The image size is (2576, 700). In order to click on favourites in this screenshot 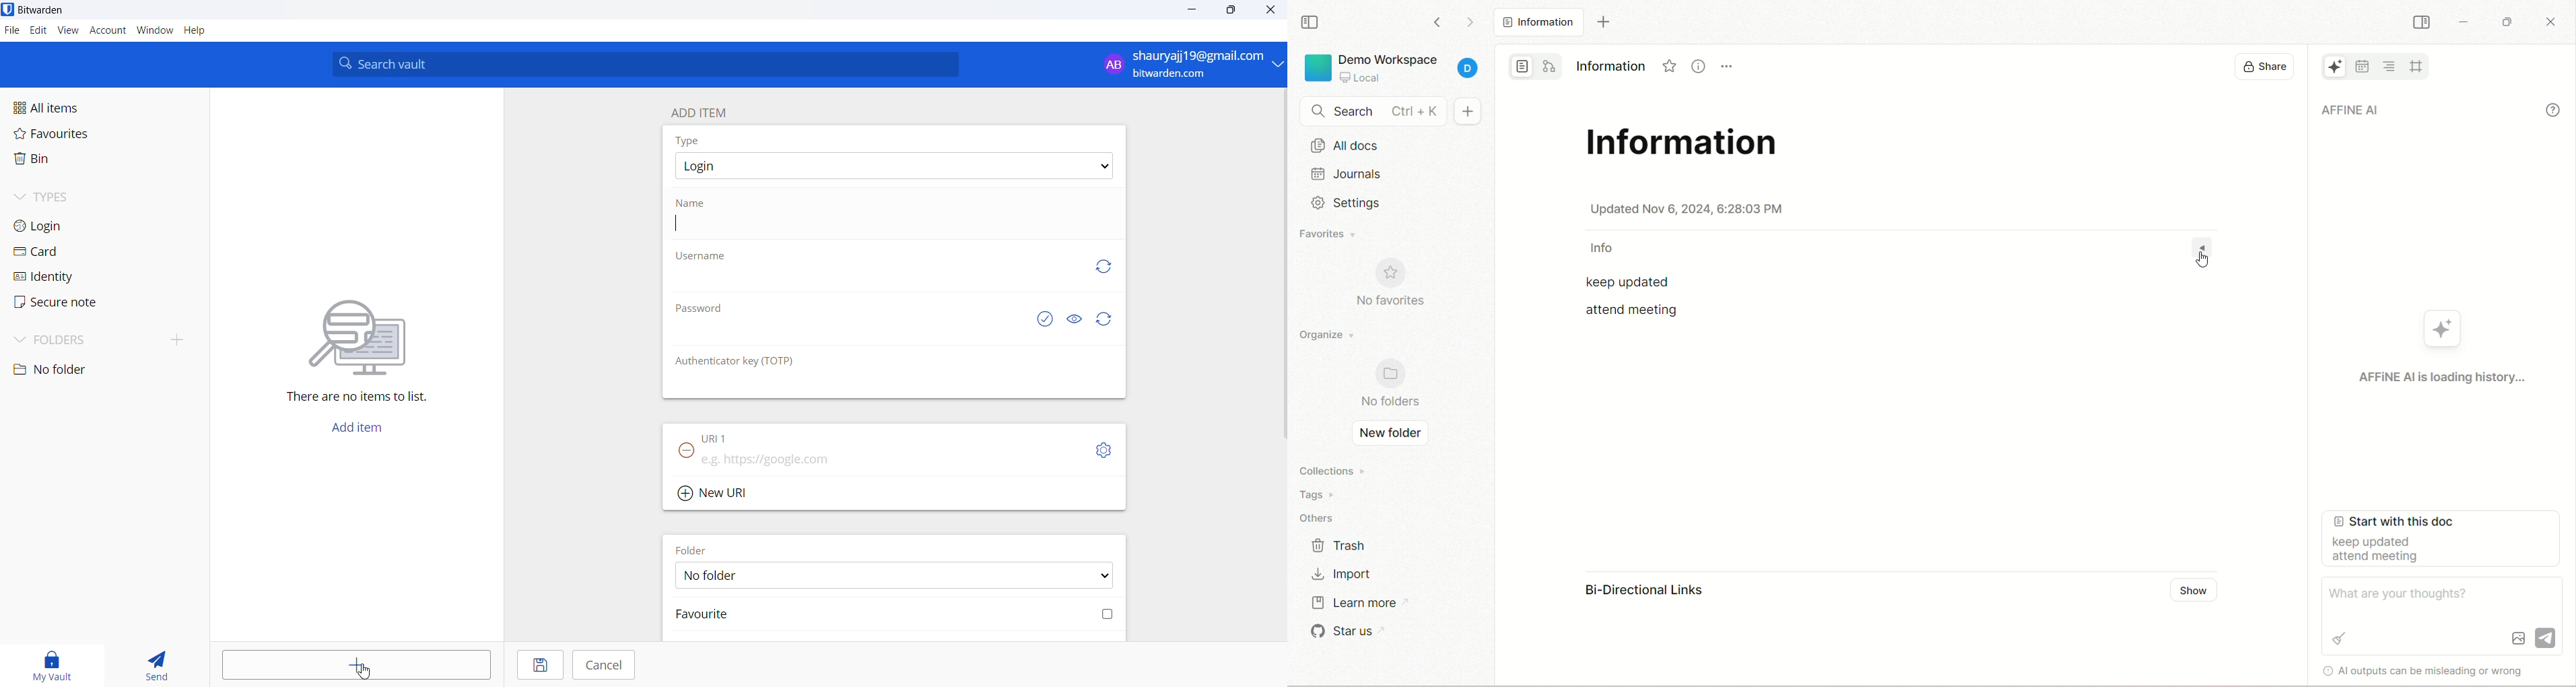, I will do `click(75, 138)`.